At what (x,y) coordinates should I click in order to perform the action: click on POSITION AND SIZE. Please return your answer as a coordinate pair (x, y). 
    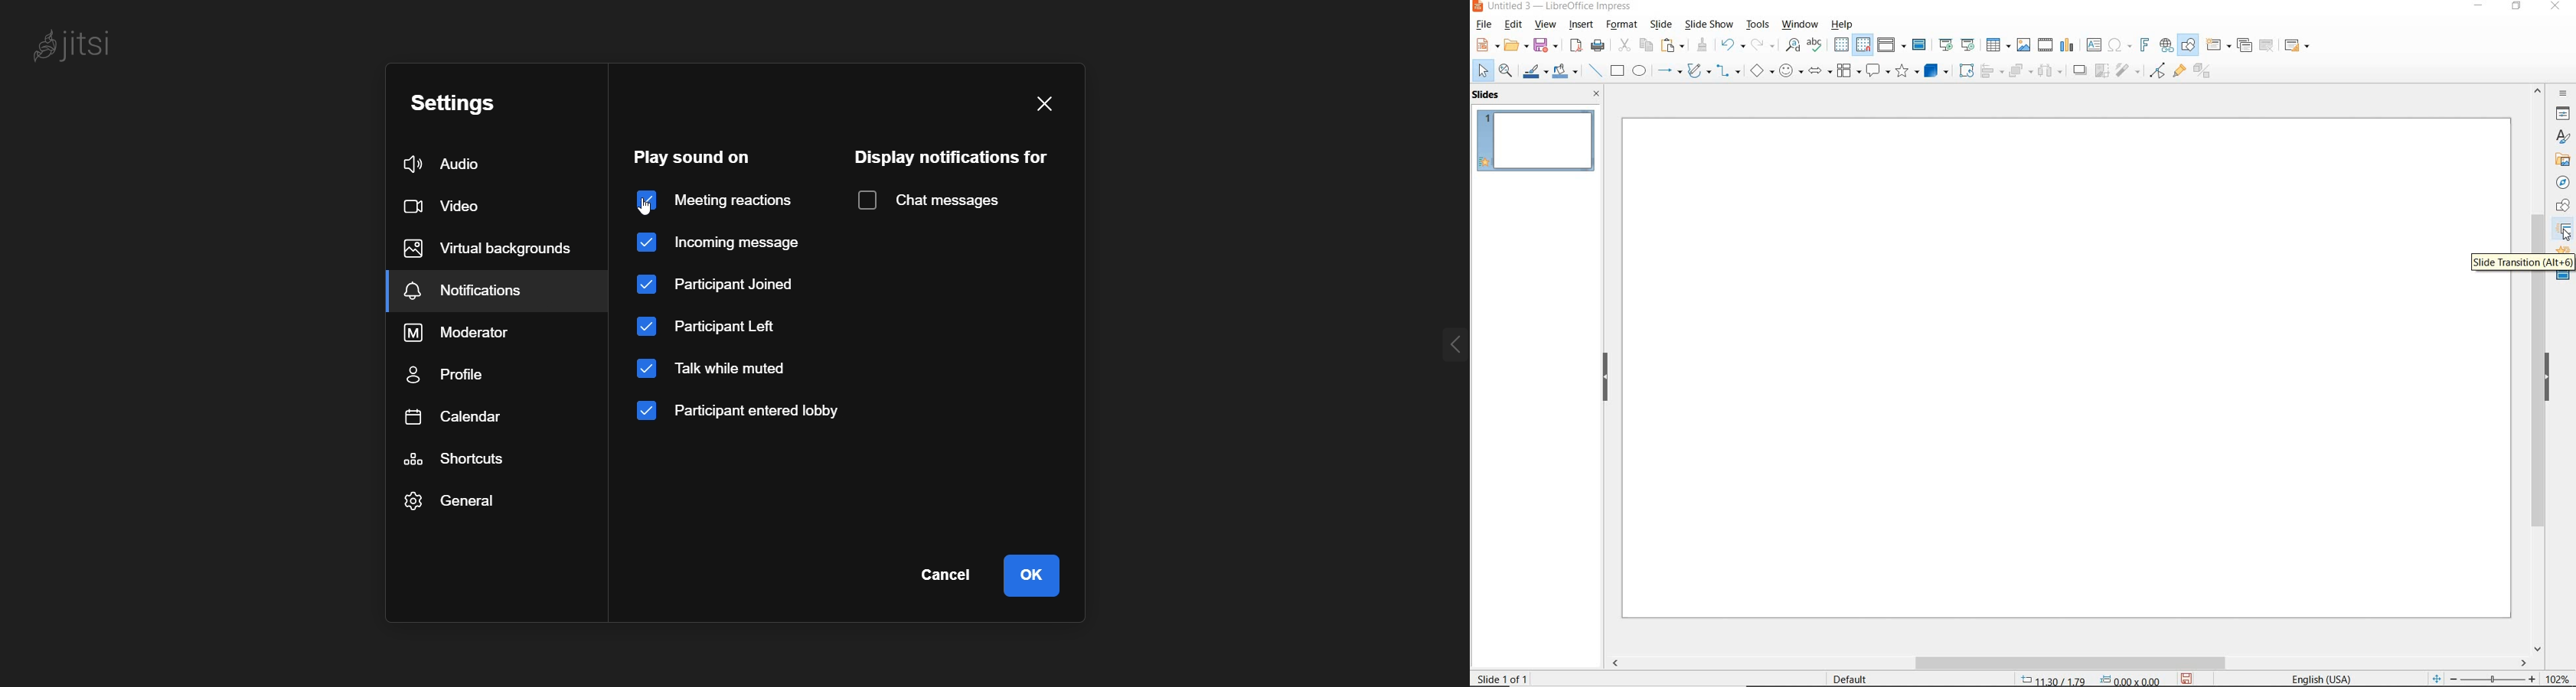
    Looking at the image, I should click on (2086, 678).